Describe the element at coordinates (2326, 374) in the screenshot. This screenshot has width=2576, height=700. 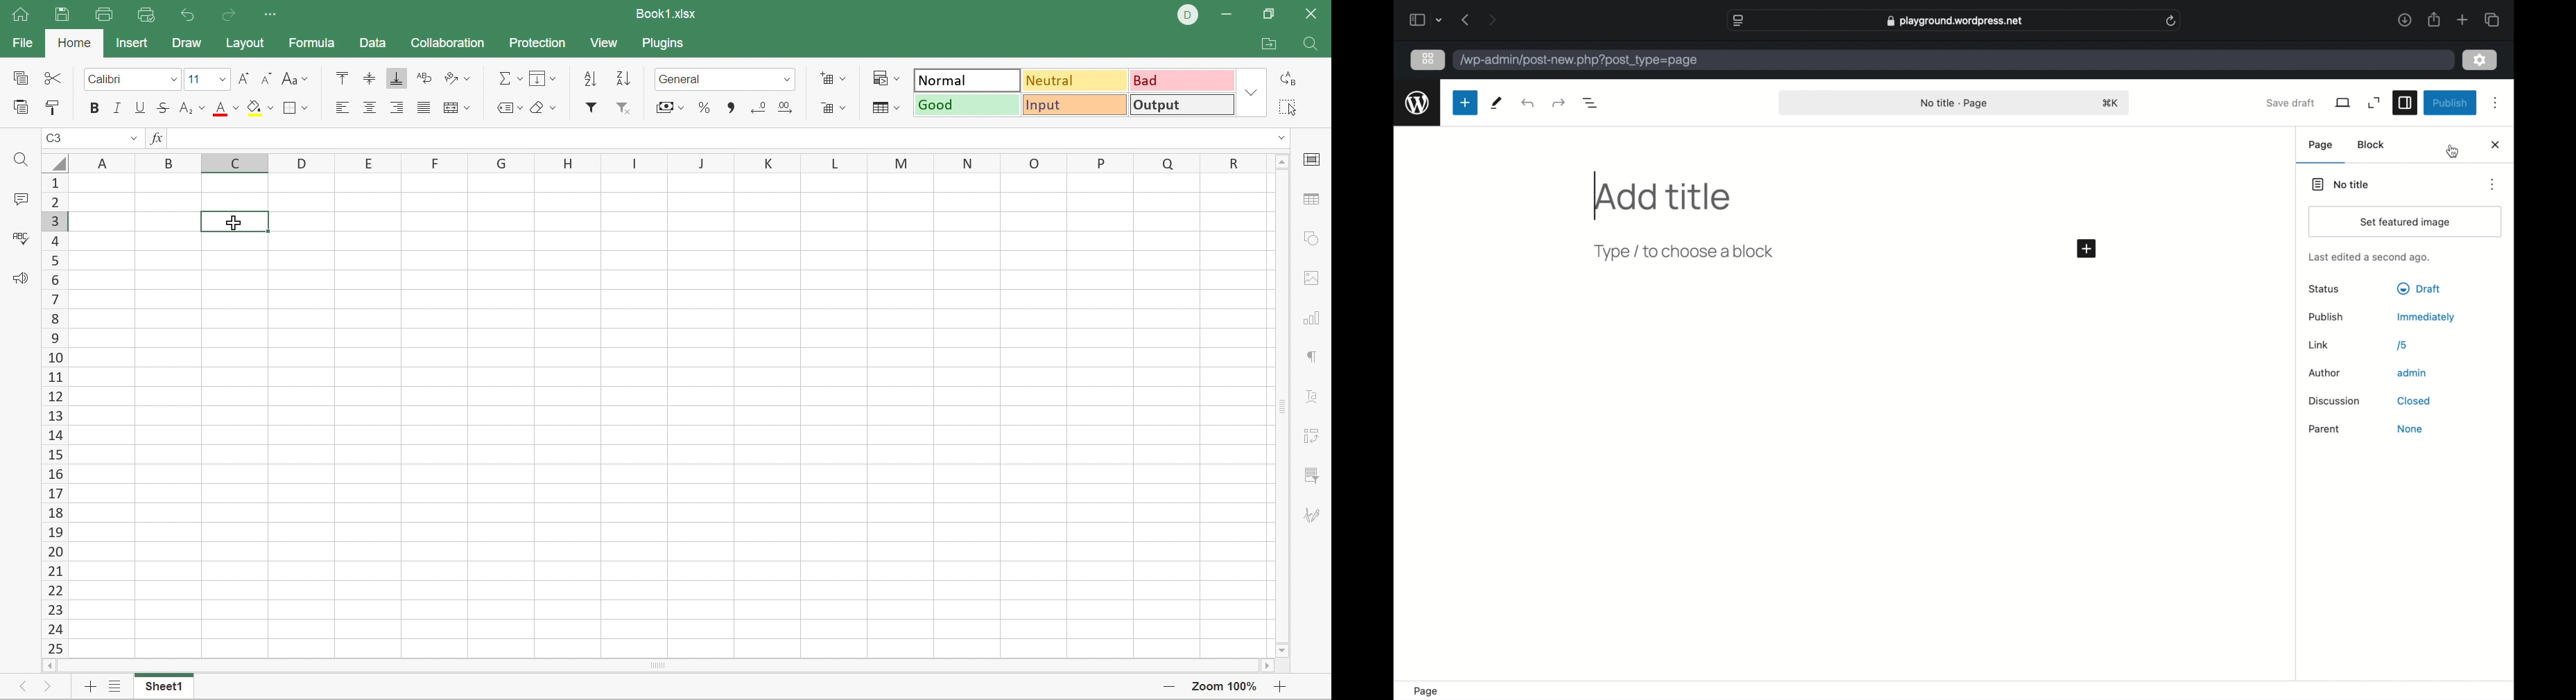
I see `author` at that location.